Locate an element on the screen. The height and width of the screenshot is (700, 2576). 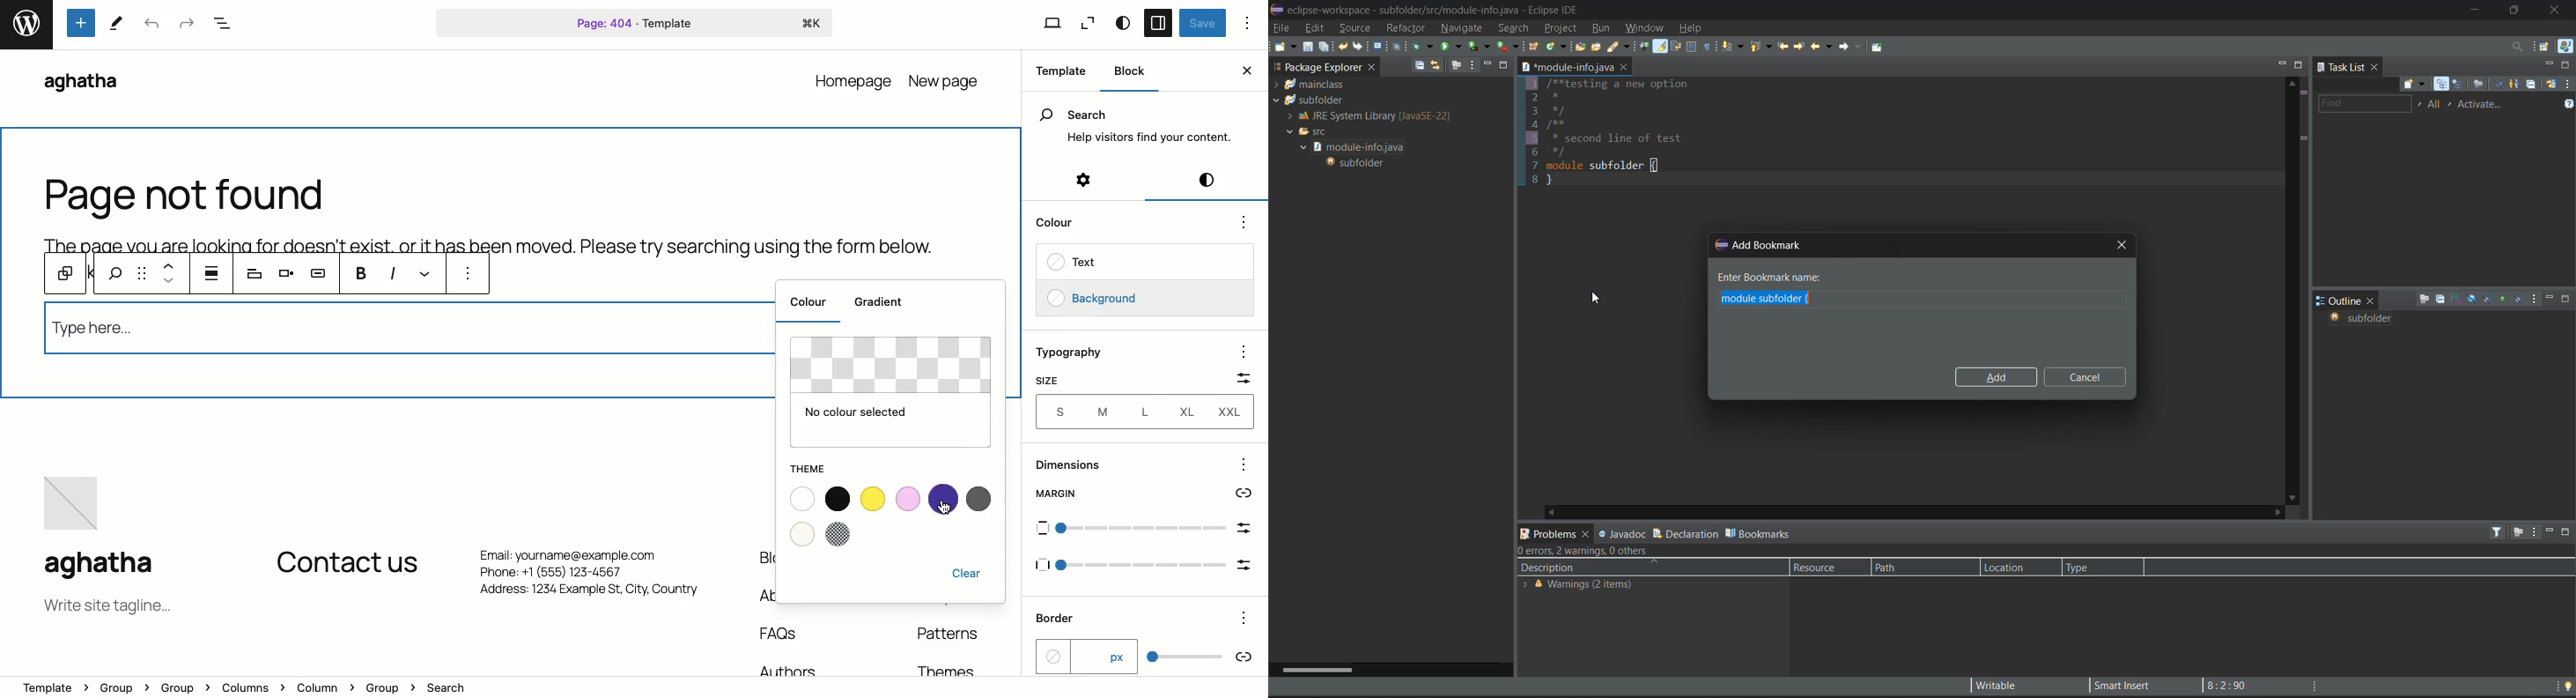
view menu is located at coordinates (2535, 300).